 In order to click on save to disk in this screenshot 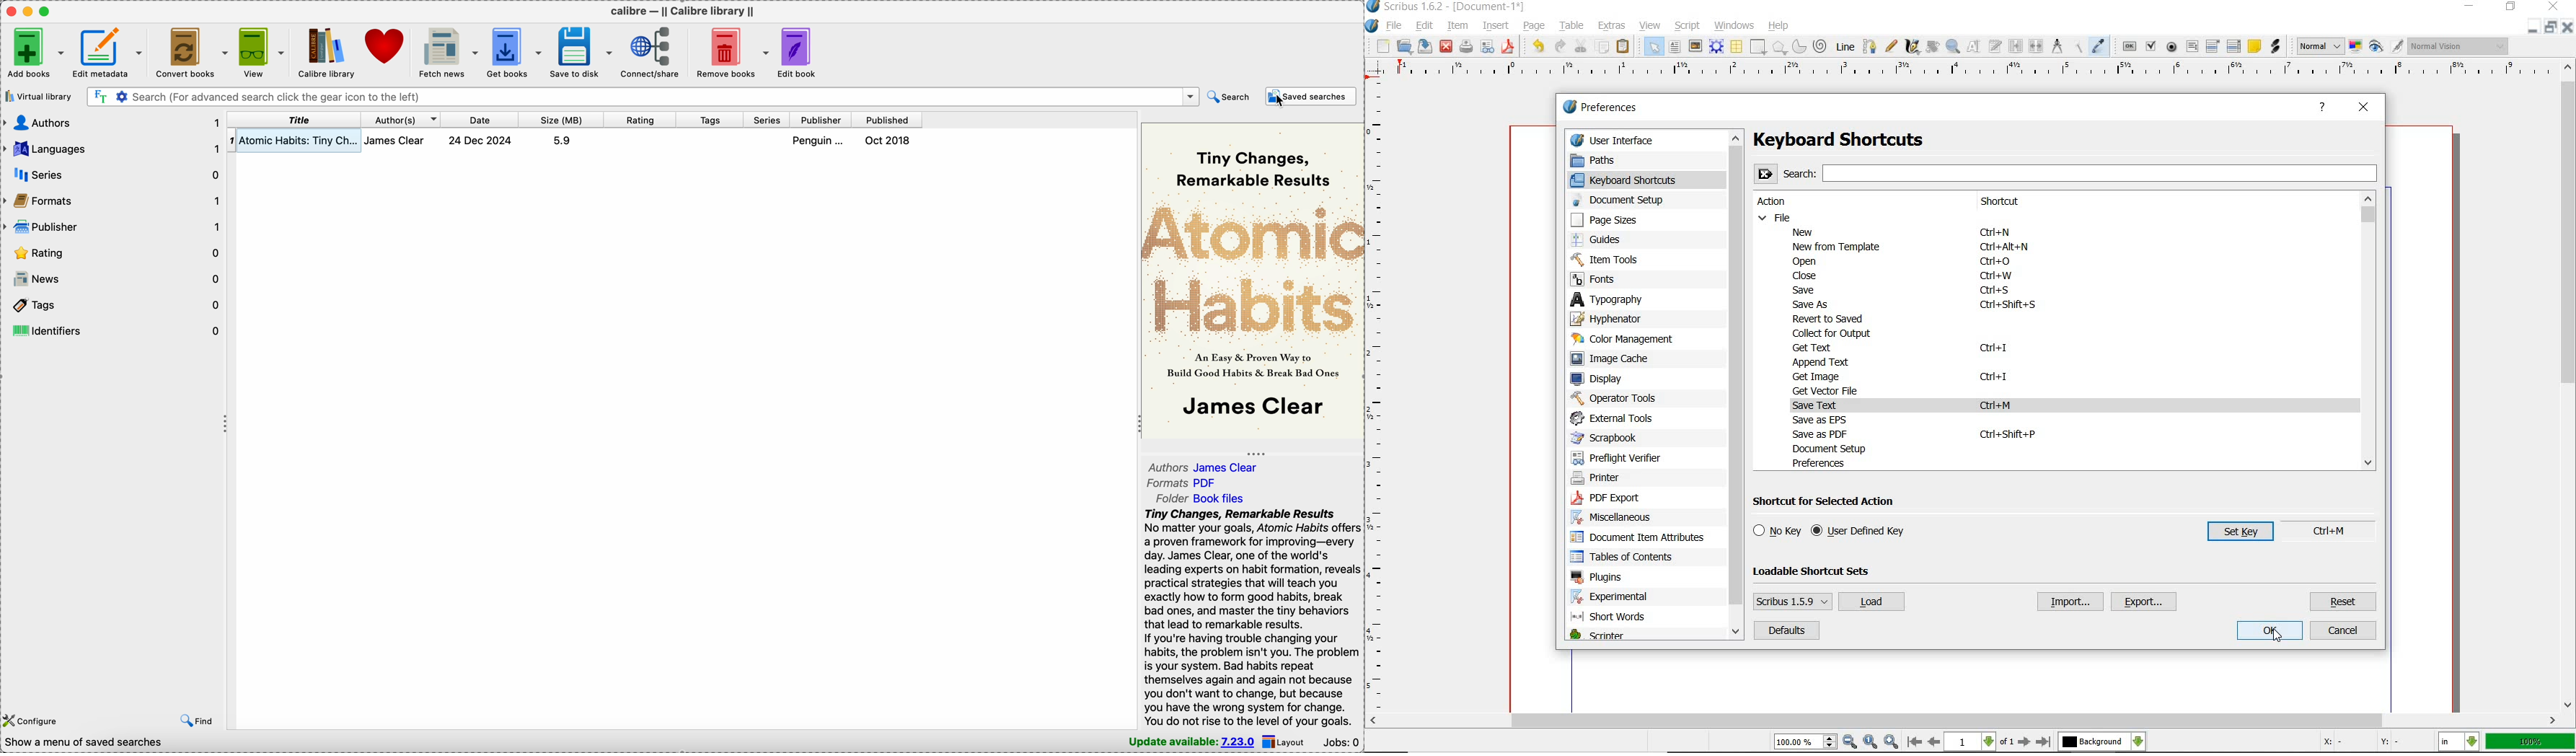, I will do `click(584, 52)`.